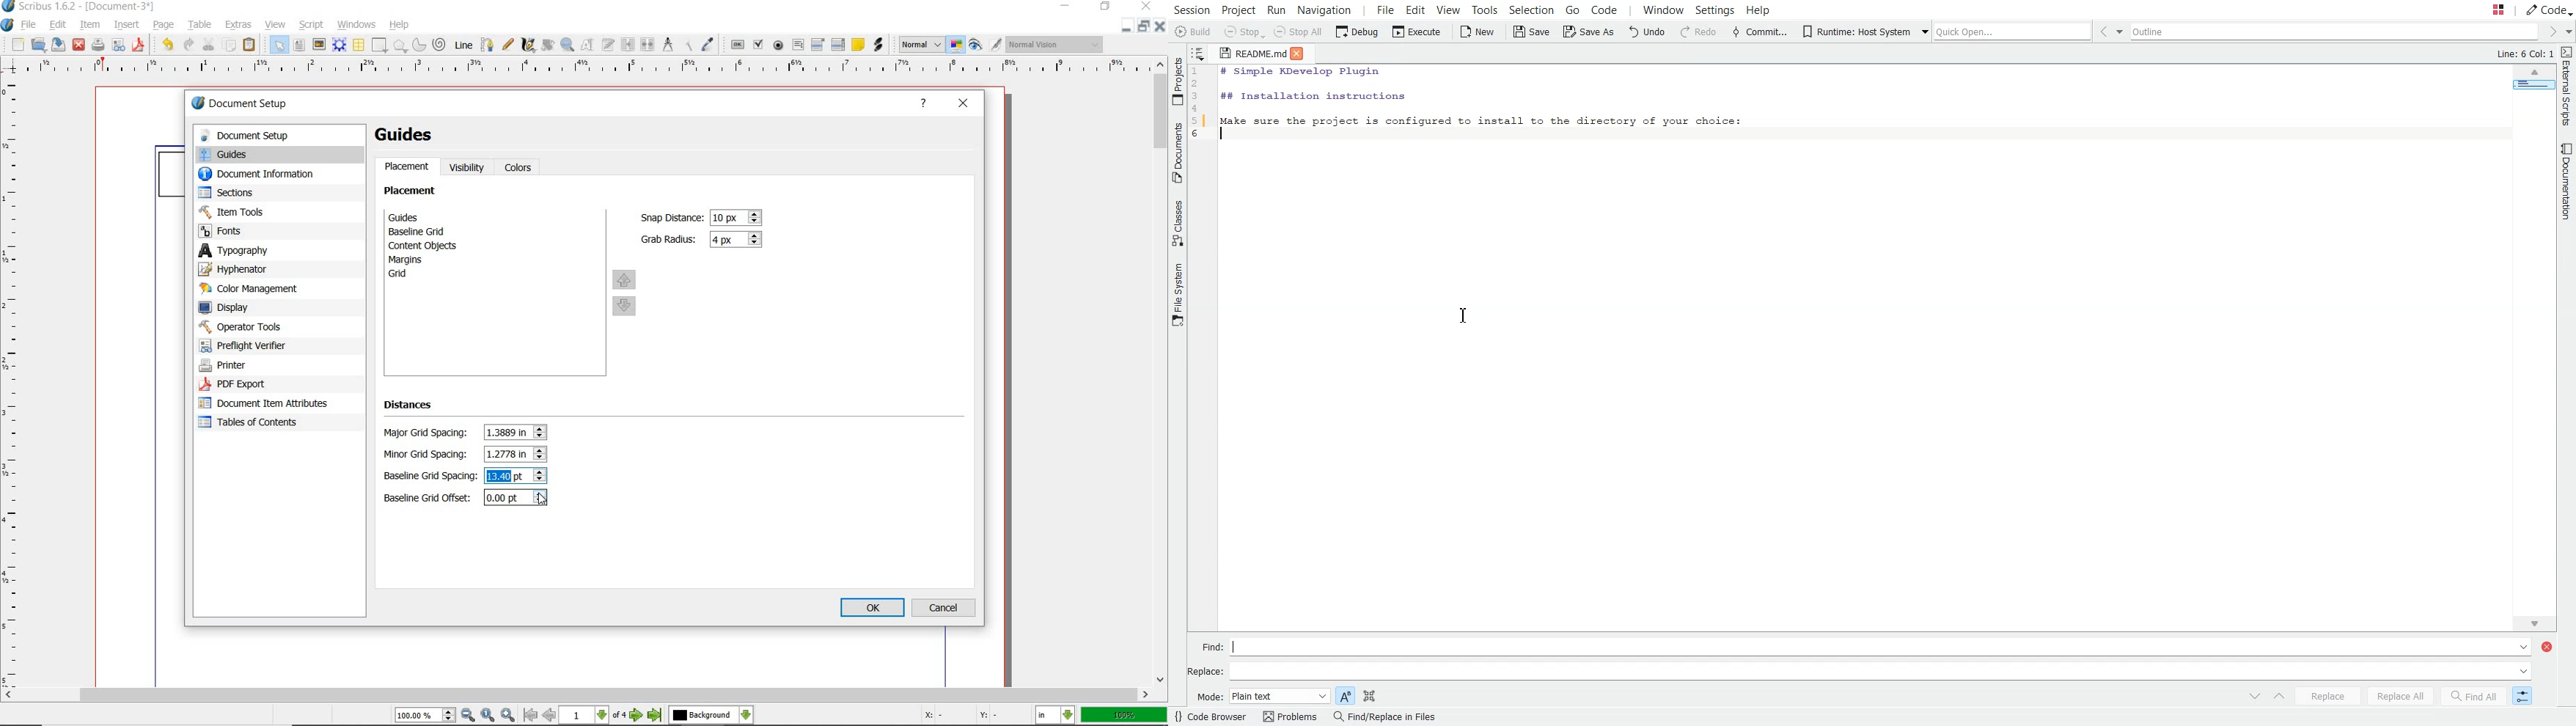 The image size is (2576, 728). What do you see at coordinates (489, 716) in the screenshot?
I see `zoom to 100%` at bounding box center [489, 716].